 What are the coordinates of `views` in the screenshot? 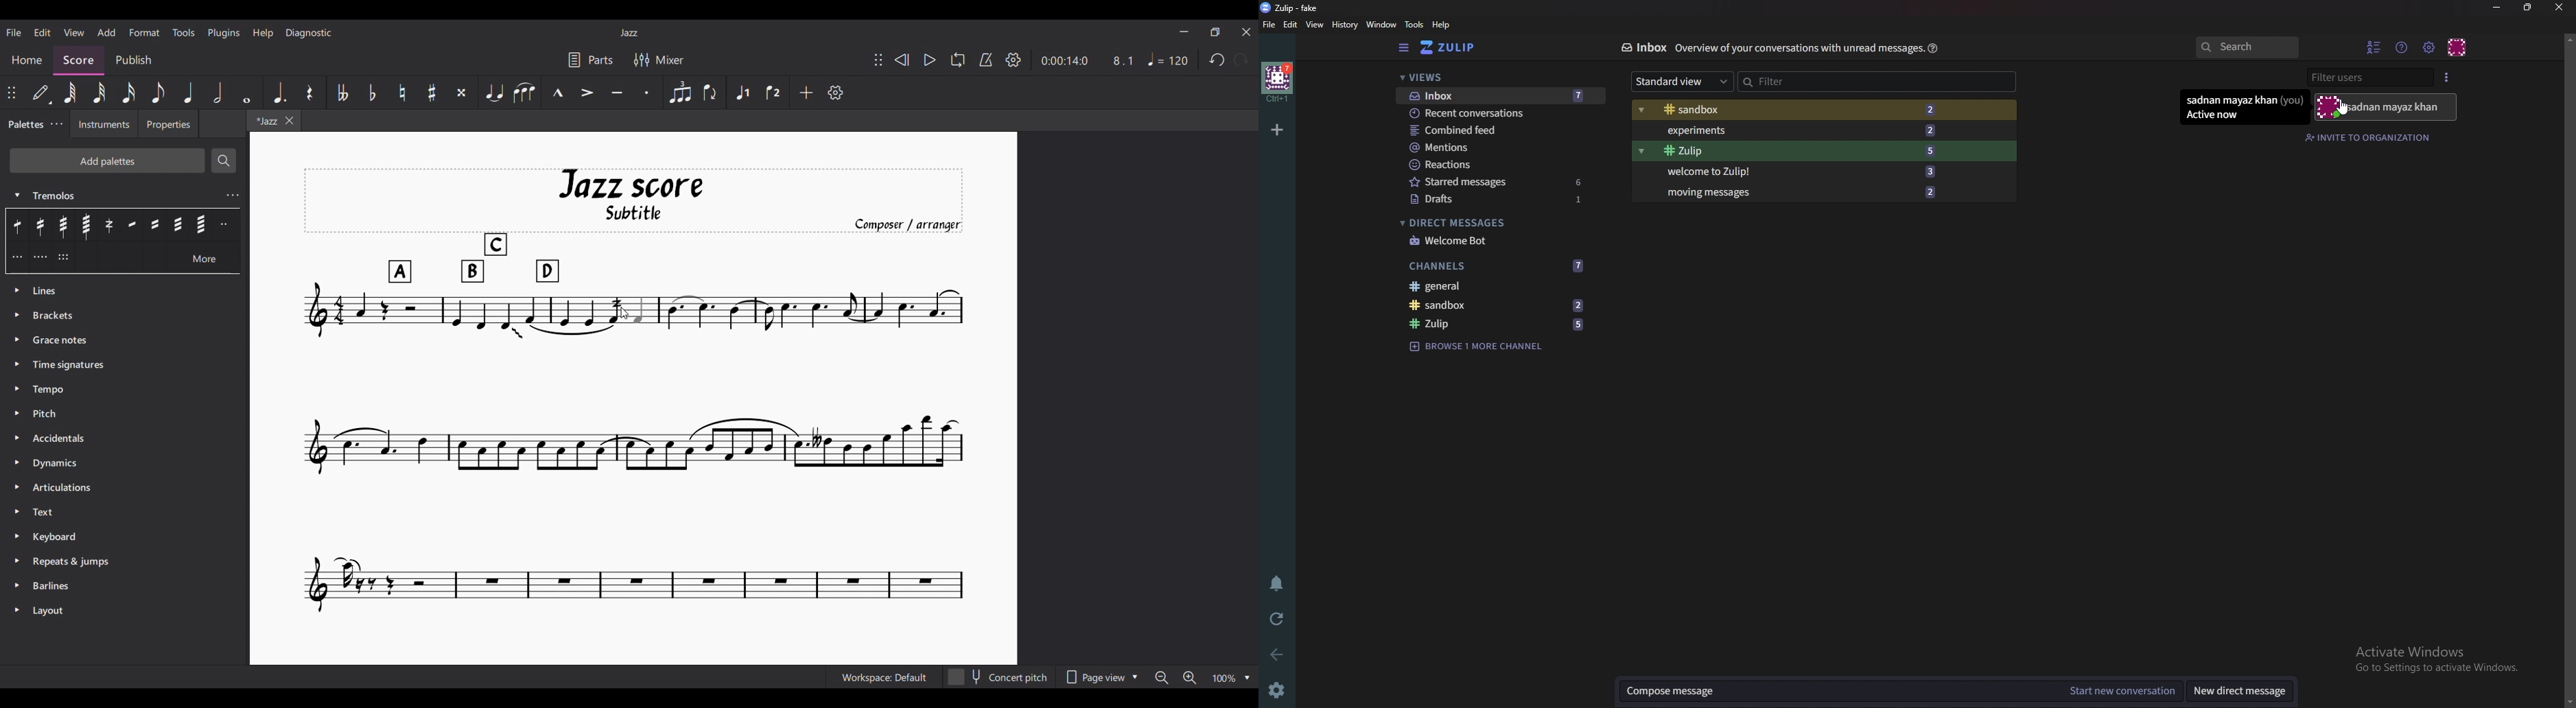 It's located at (1497, 78).